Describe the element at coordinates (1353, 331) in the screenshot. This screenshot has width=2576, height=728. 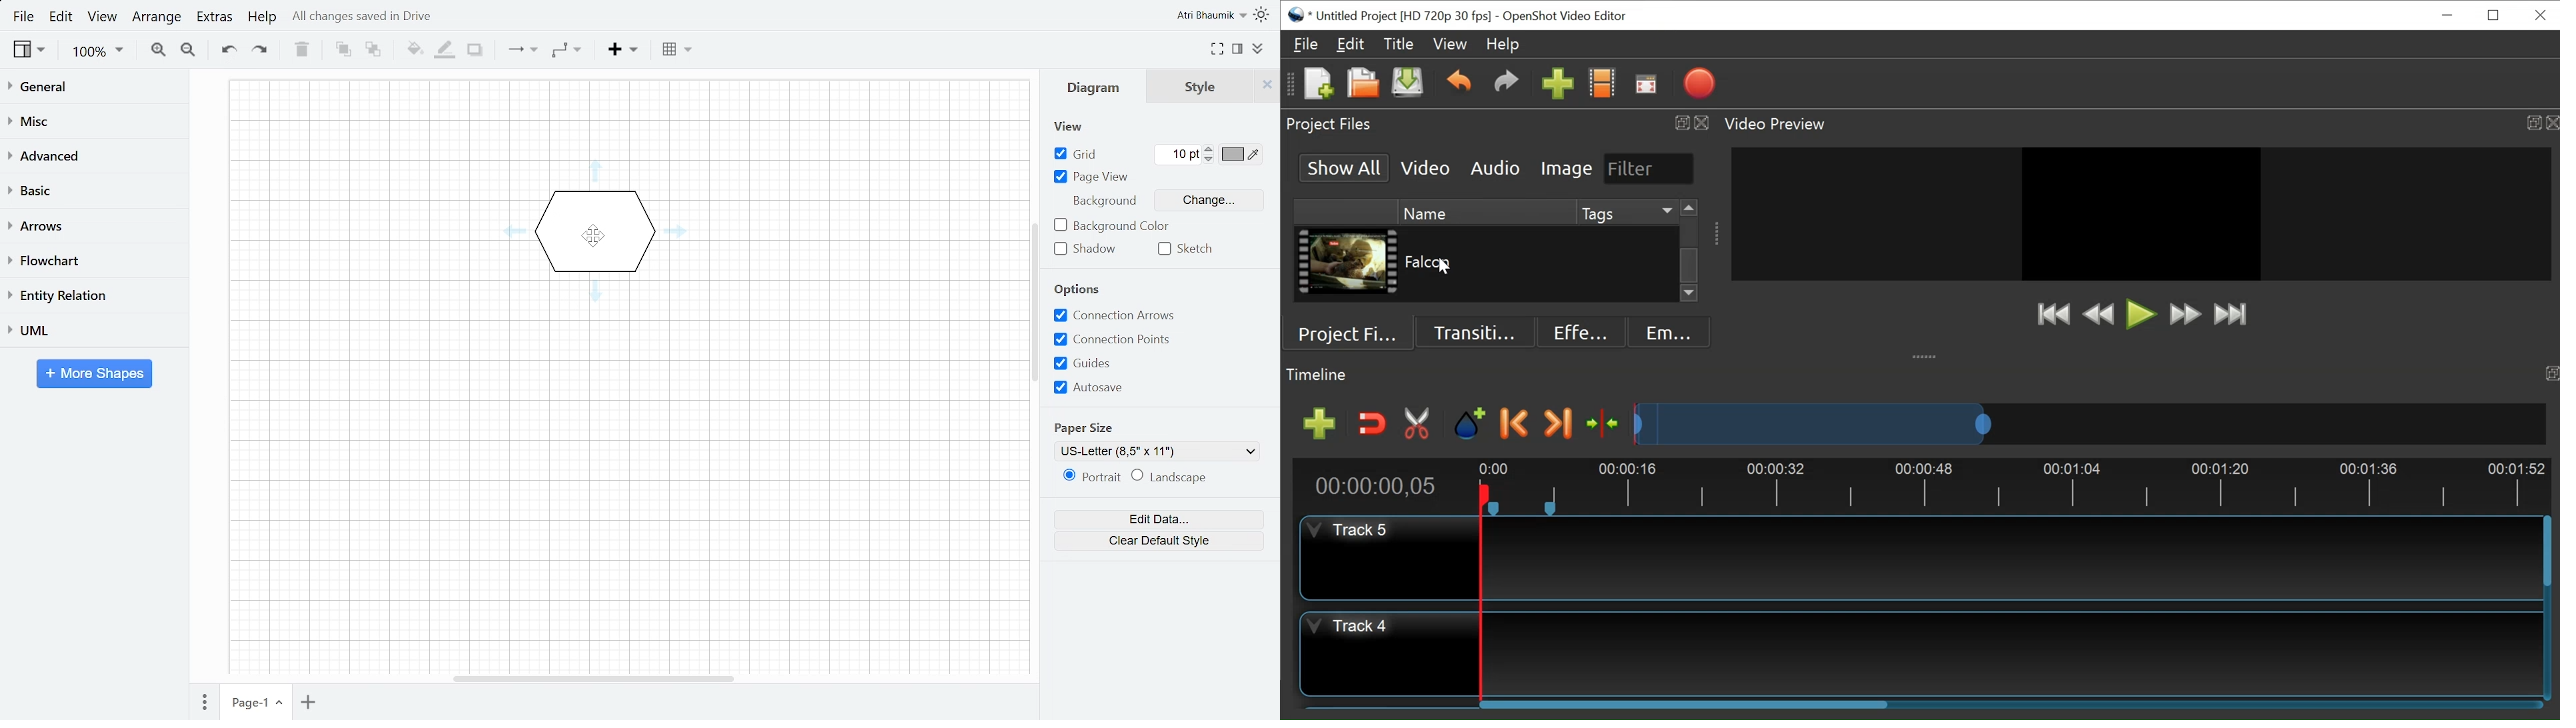
I see `Project Files` at that location.